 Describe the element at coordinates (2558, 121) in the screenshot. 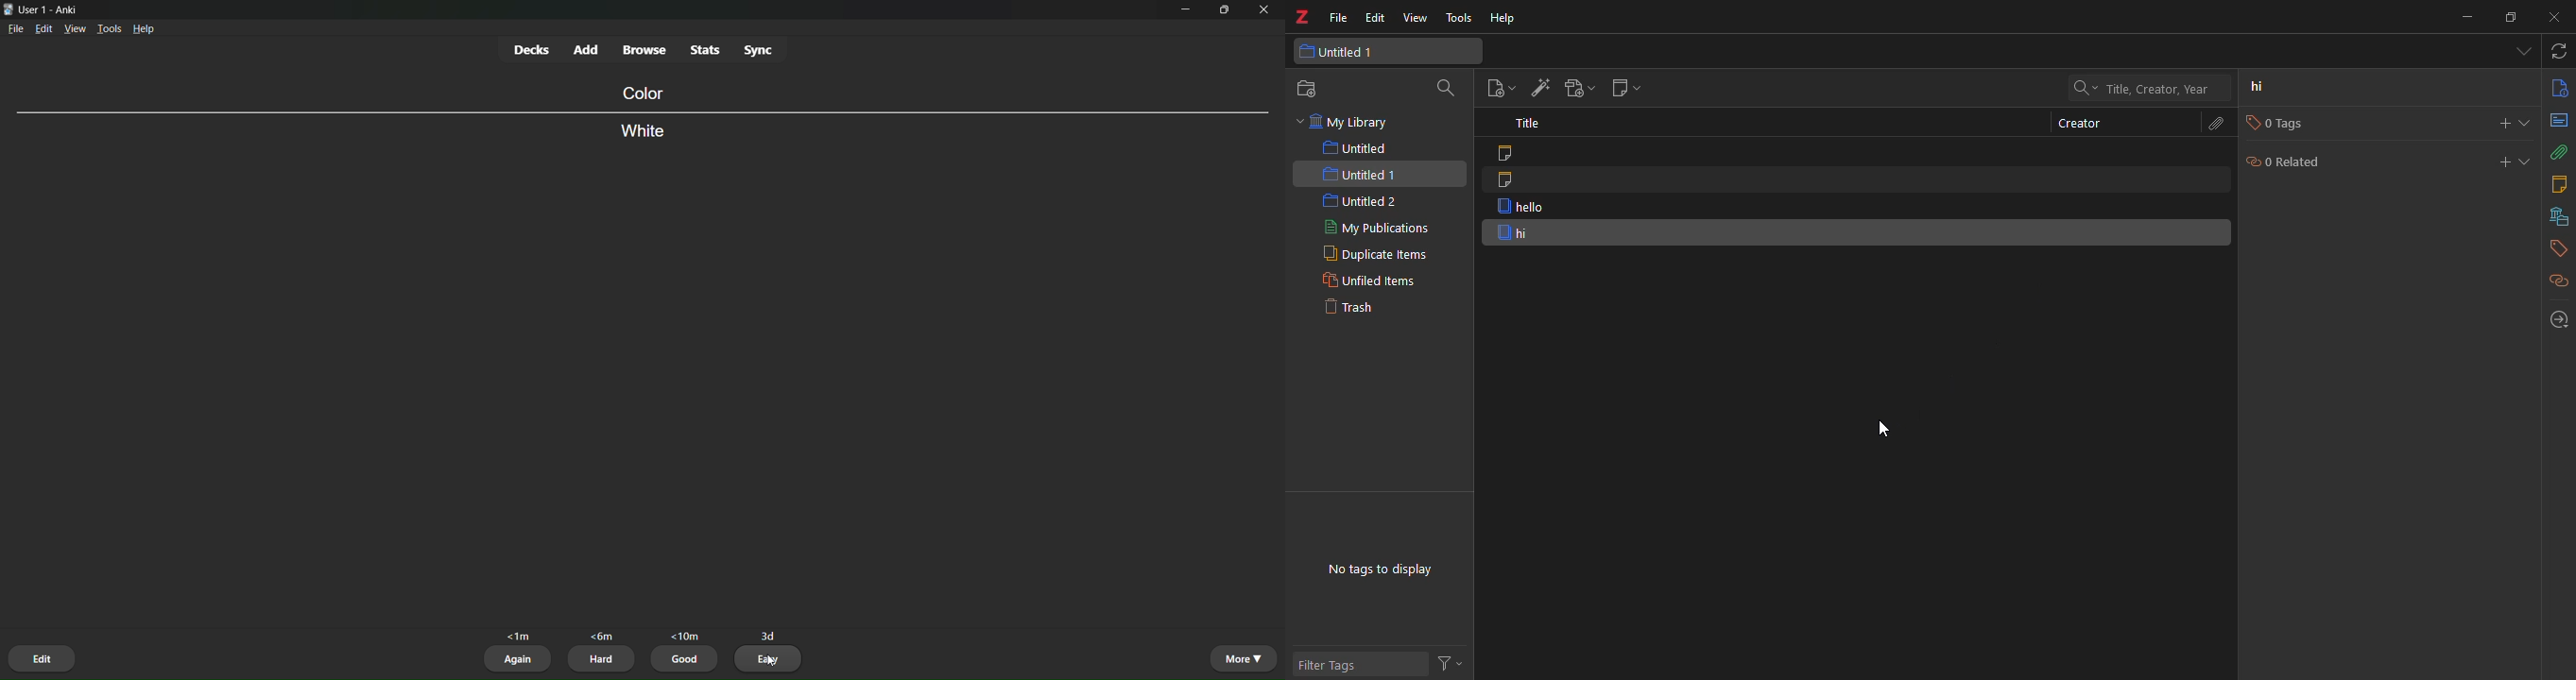

I see `abstract` at that location.